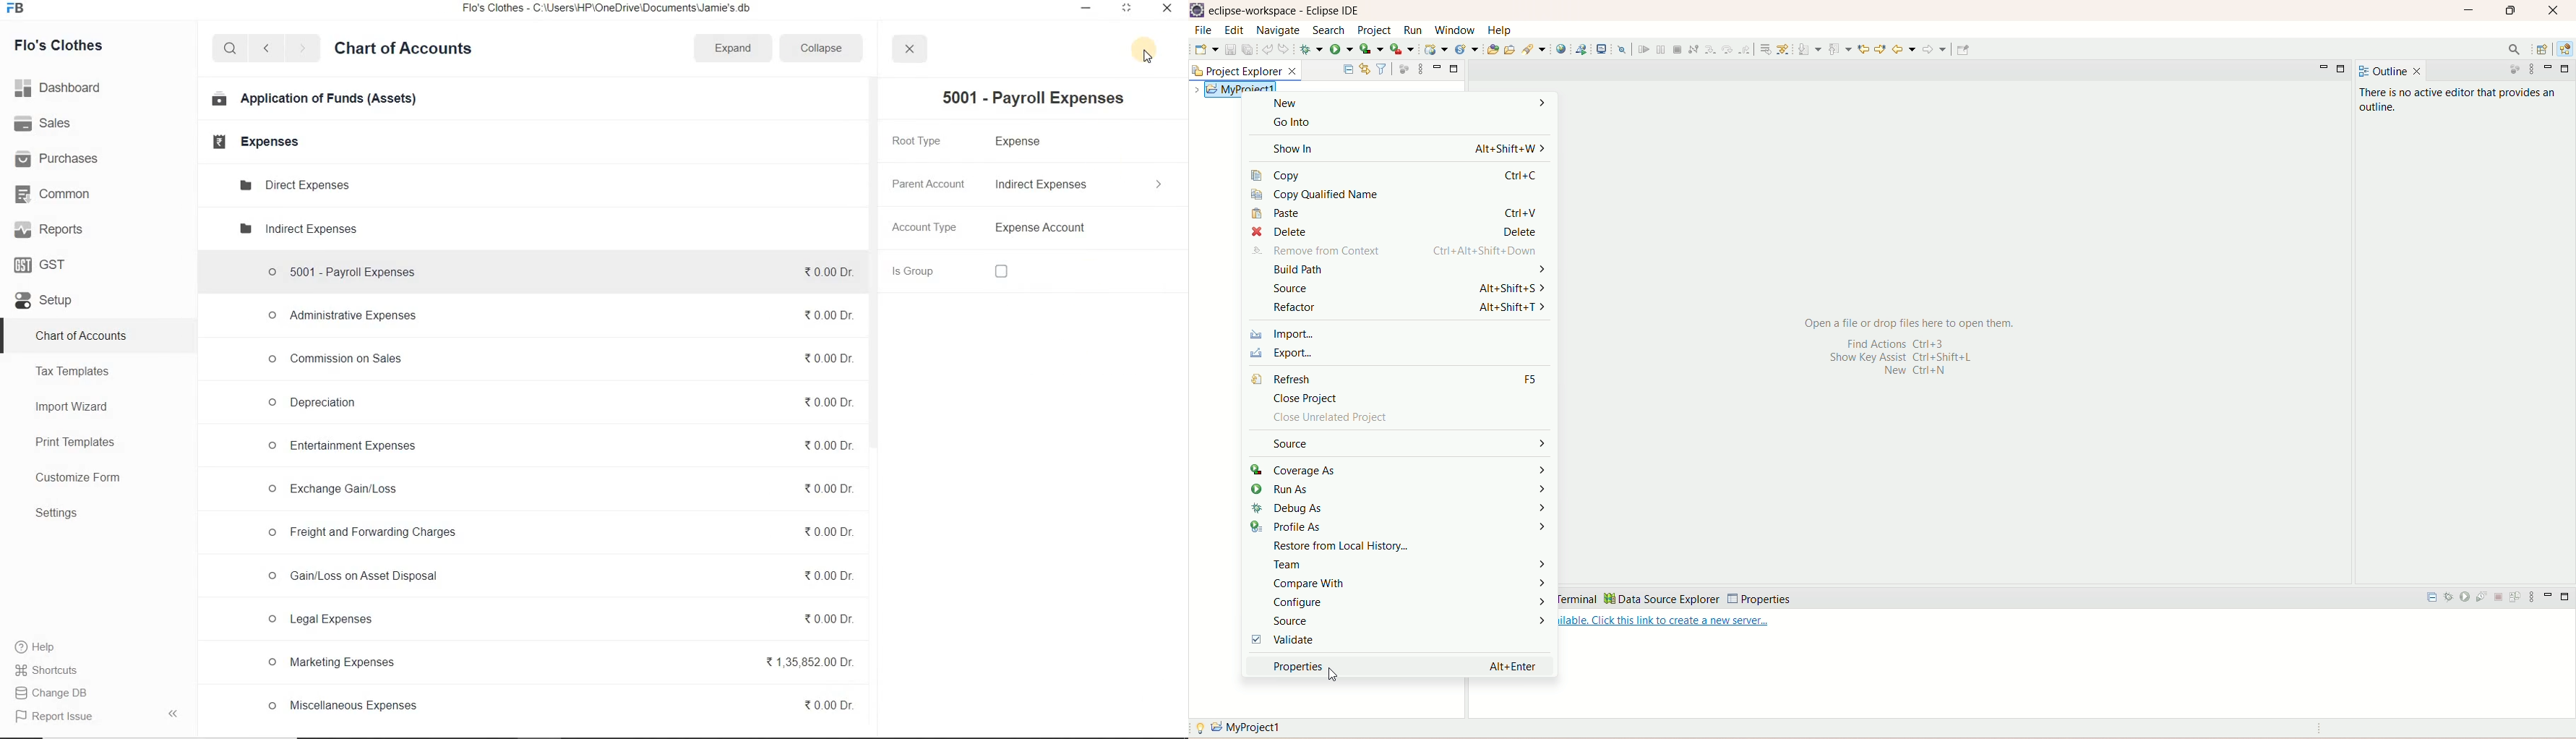 The height and width of the screenshot is (756, 2576). Describe the element at coordinates (1126, 11) in the screenshot. I see `restore down` at that location.